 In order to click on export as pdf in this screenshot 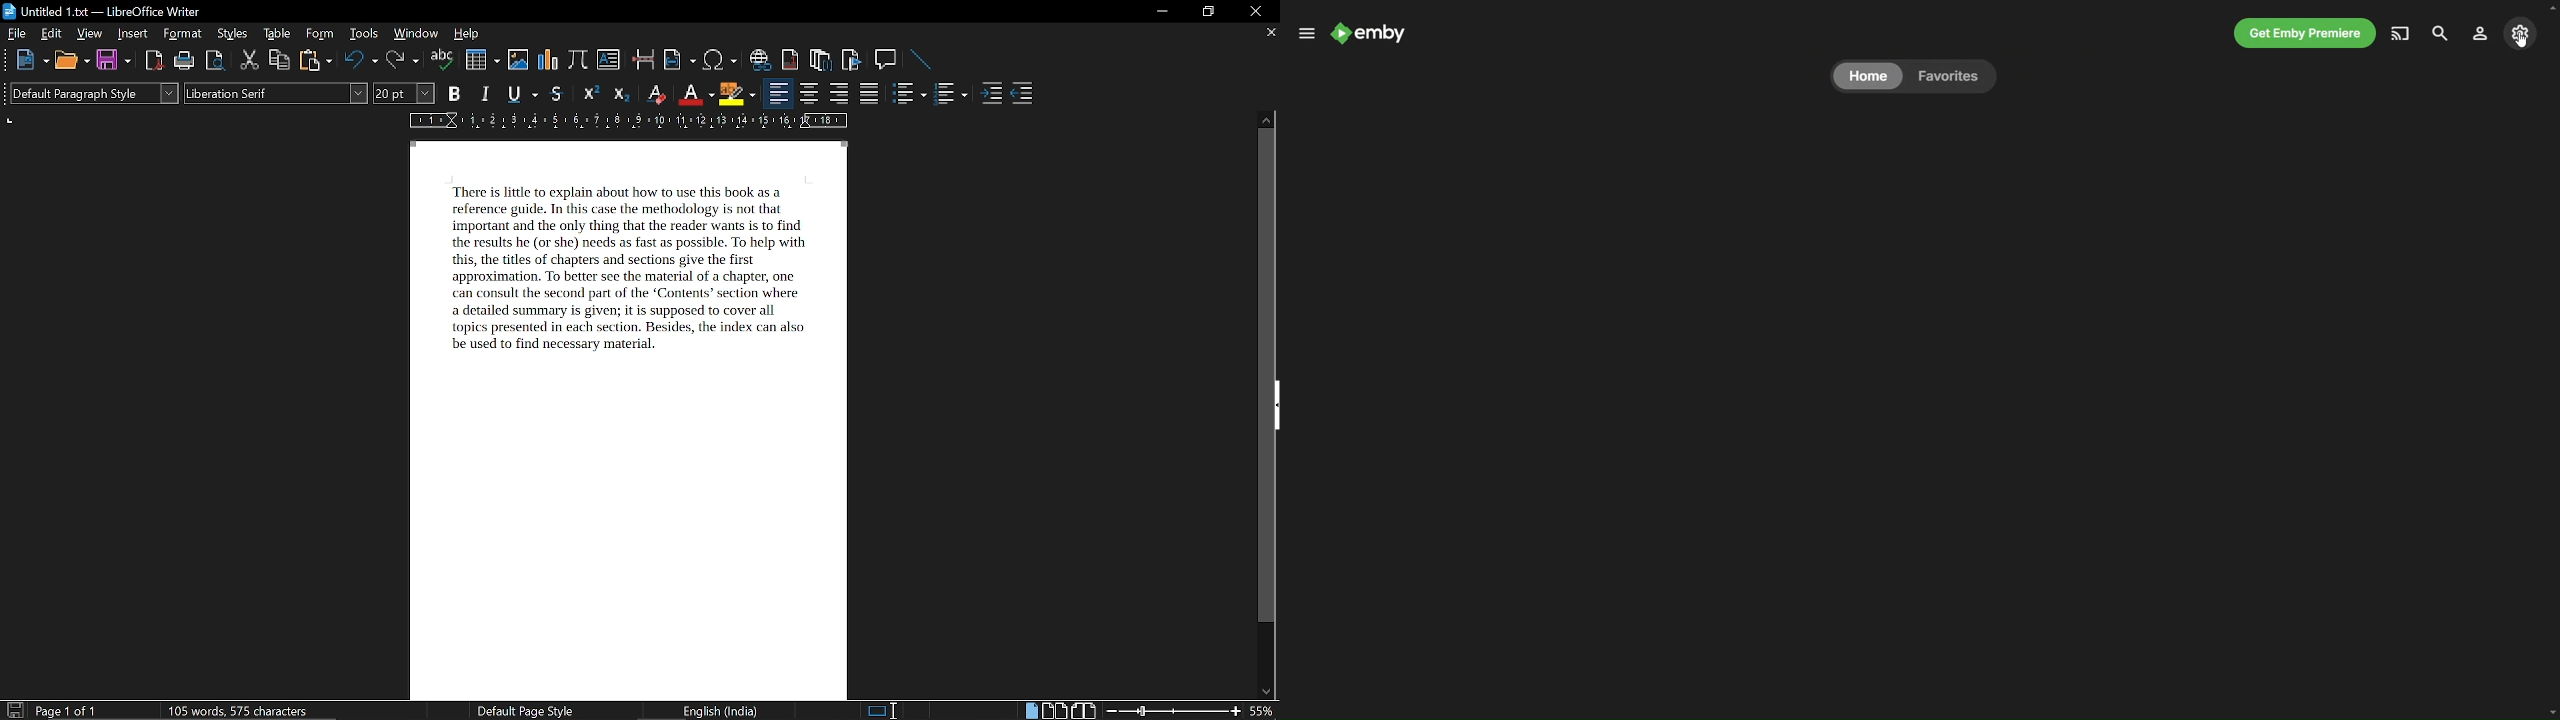, I will do `click(155, 60)`.